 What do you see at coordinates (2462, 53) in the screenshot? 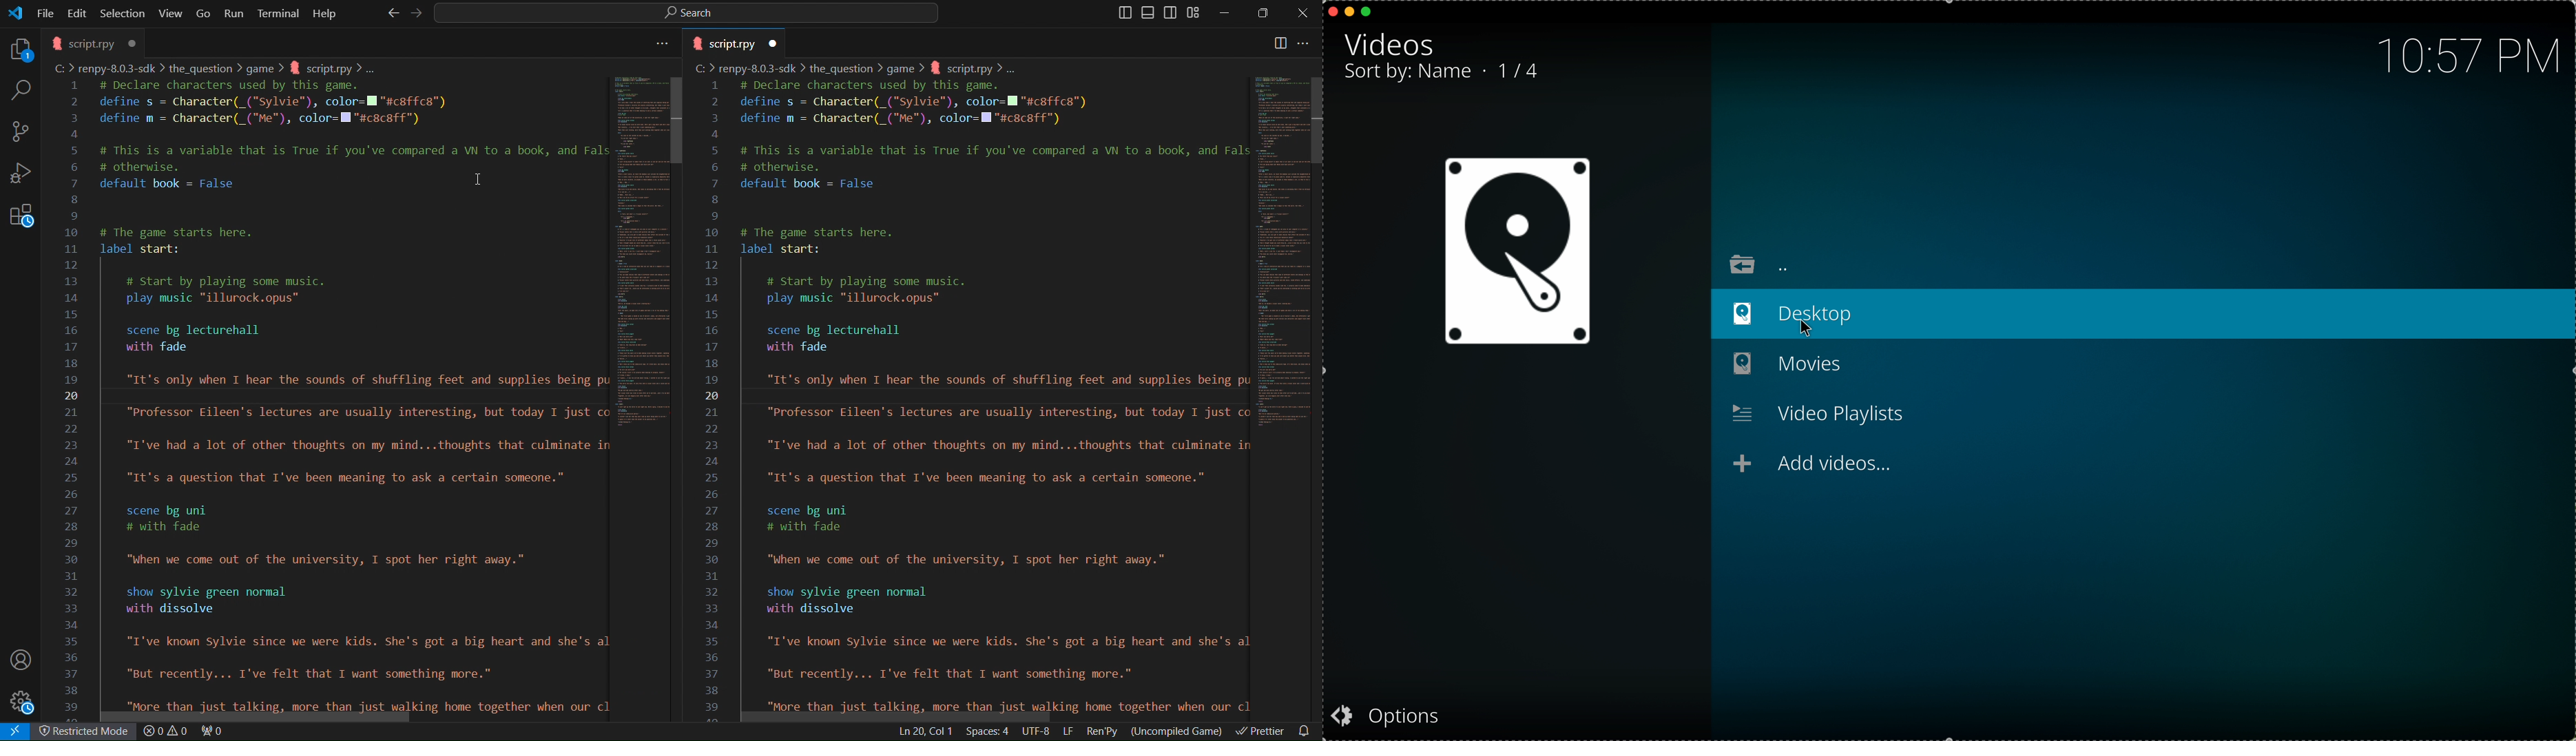
I see `10:57 PM` at bounding box center [2462, 53].